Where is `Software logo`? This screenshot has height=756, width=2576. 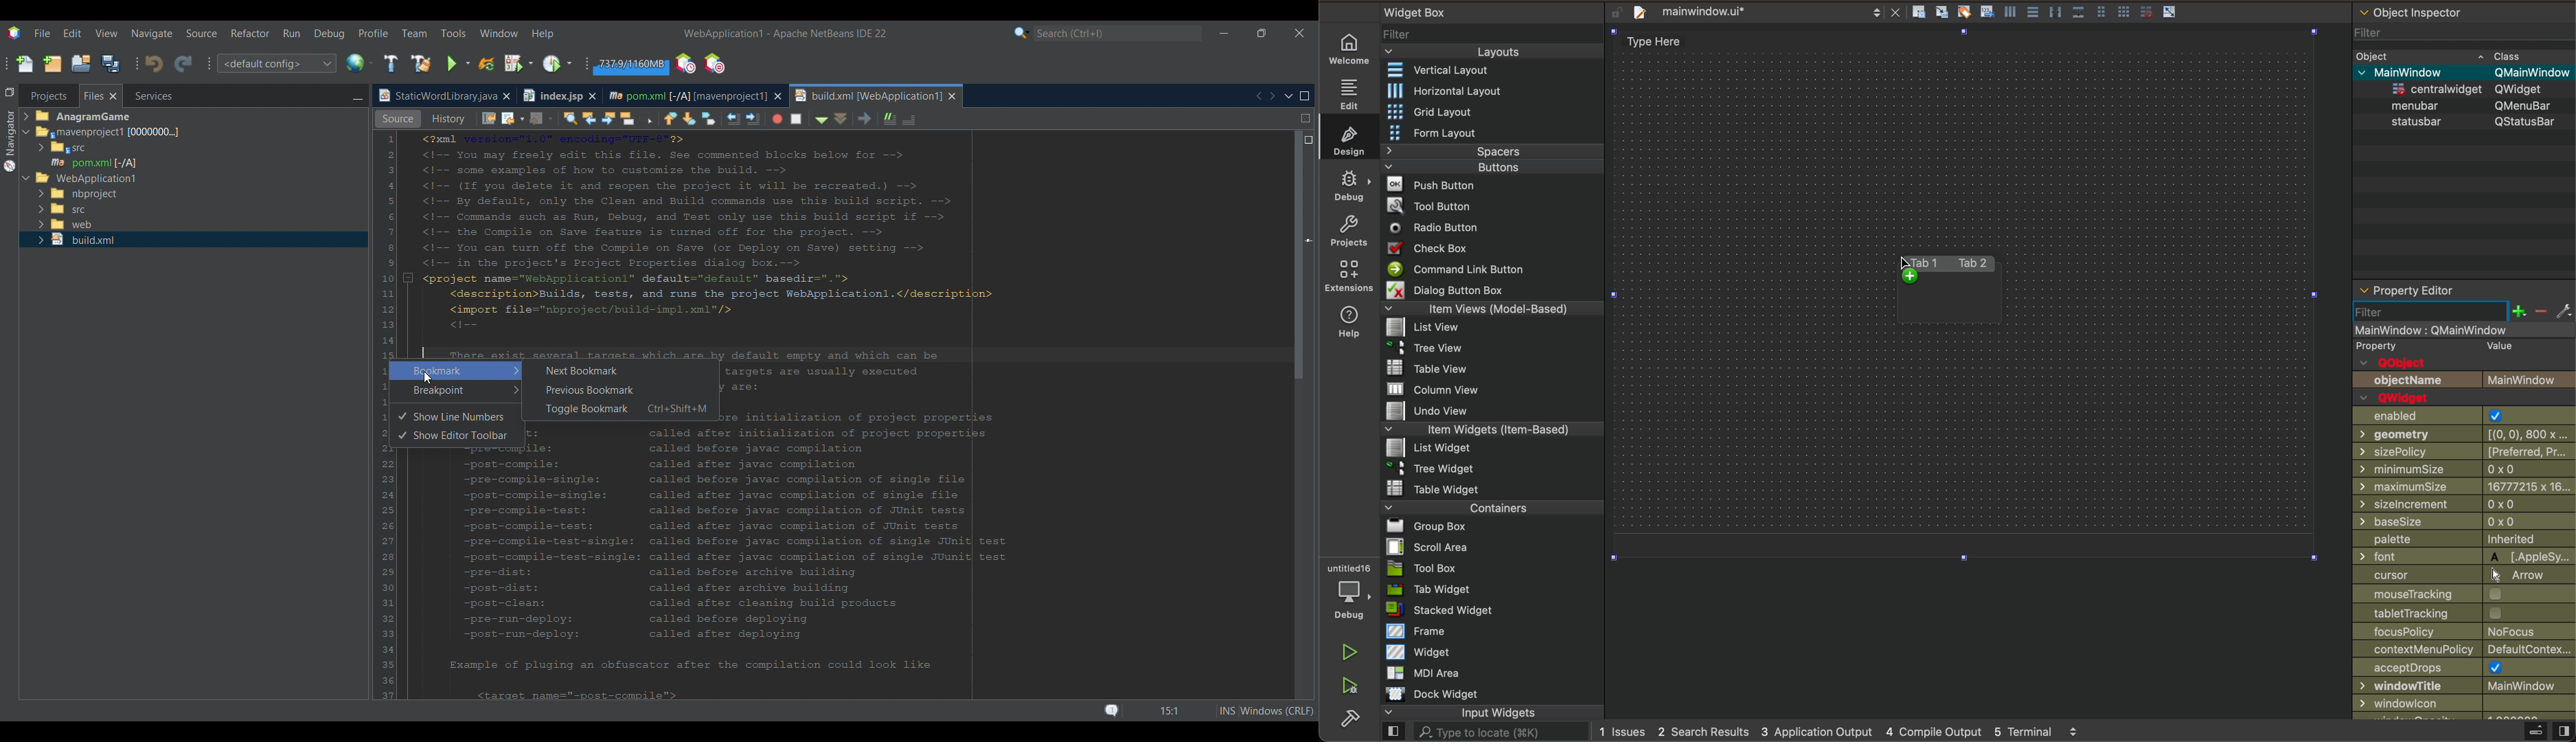
Software logo is located at coordinates (14, 34).